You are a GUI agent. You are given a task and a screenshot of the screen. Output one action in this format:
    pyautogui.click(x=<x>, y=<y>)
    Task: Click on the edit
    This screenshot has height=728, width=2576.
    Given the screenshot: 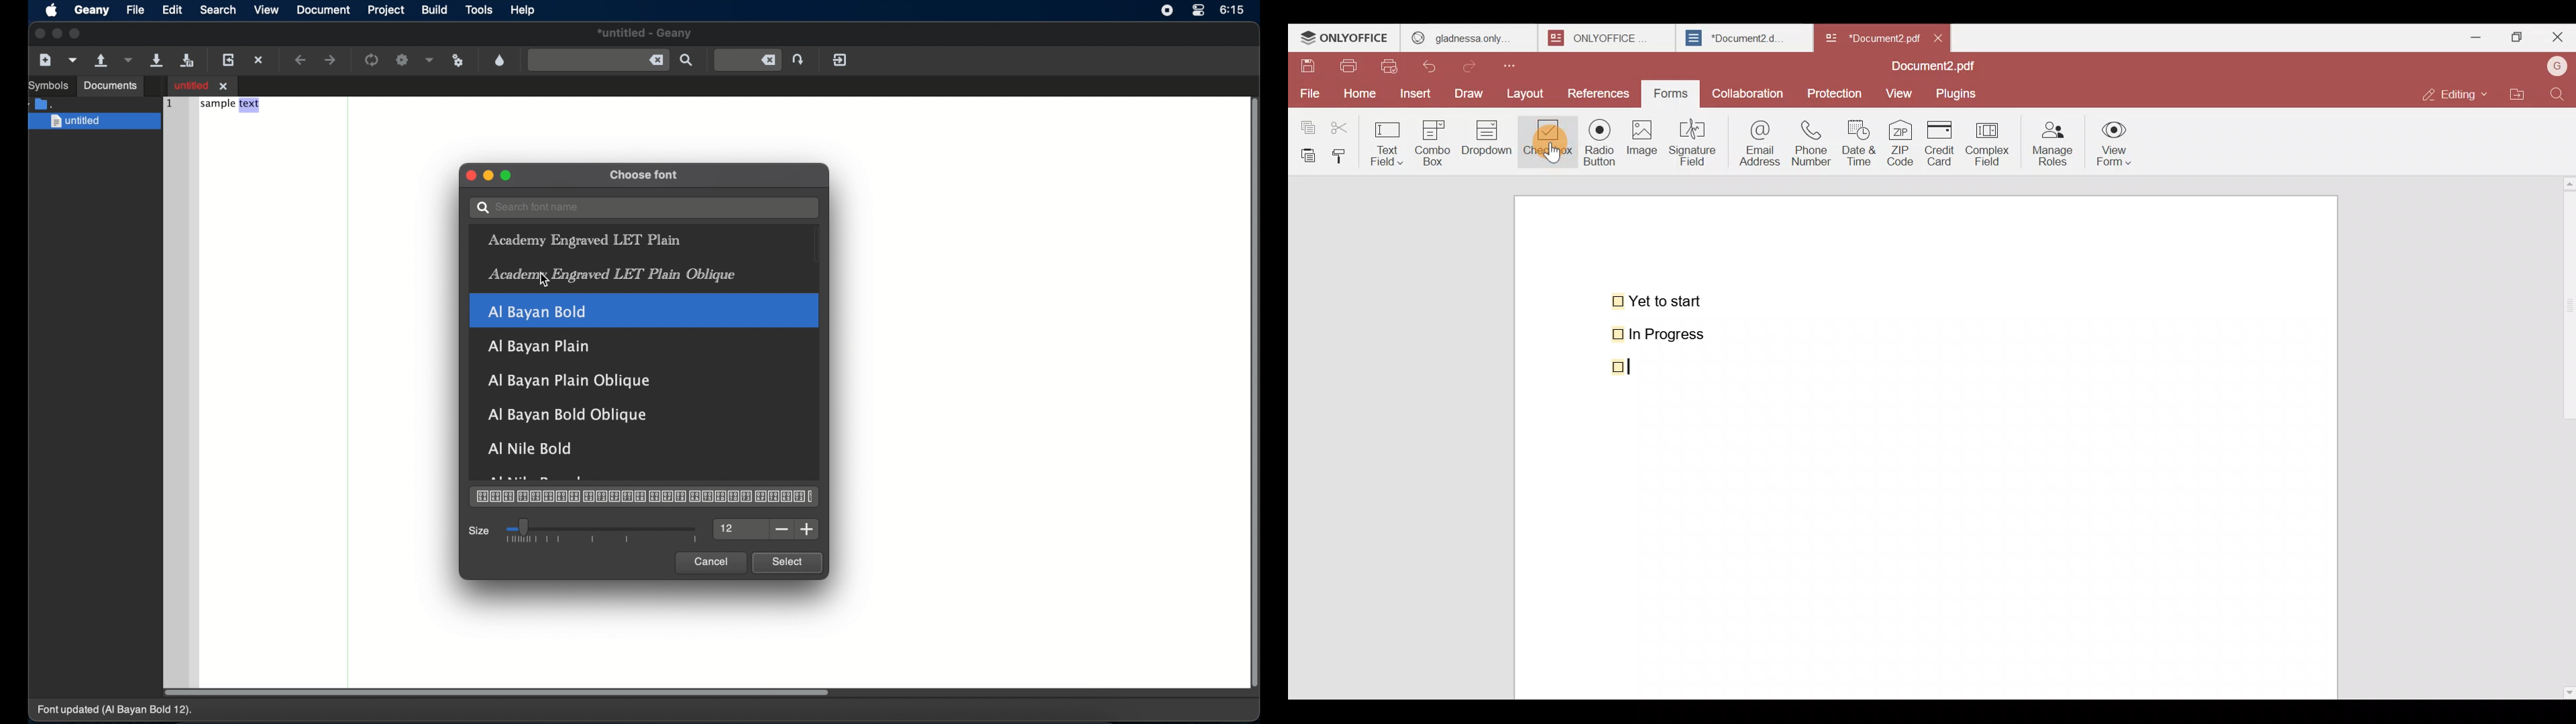 What is the action you would take?
    pyautogui.click(x=174, y=9)
    